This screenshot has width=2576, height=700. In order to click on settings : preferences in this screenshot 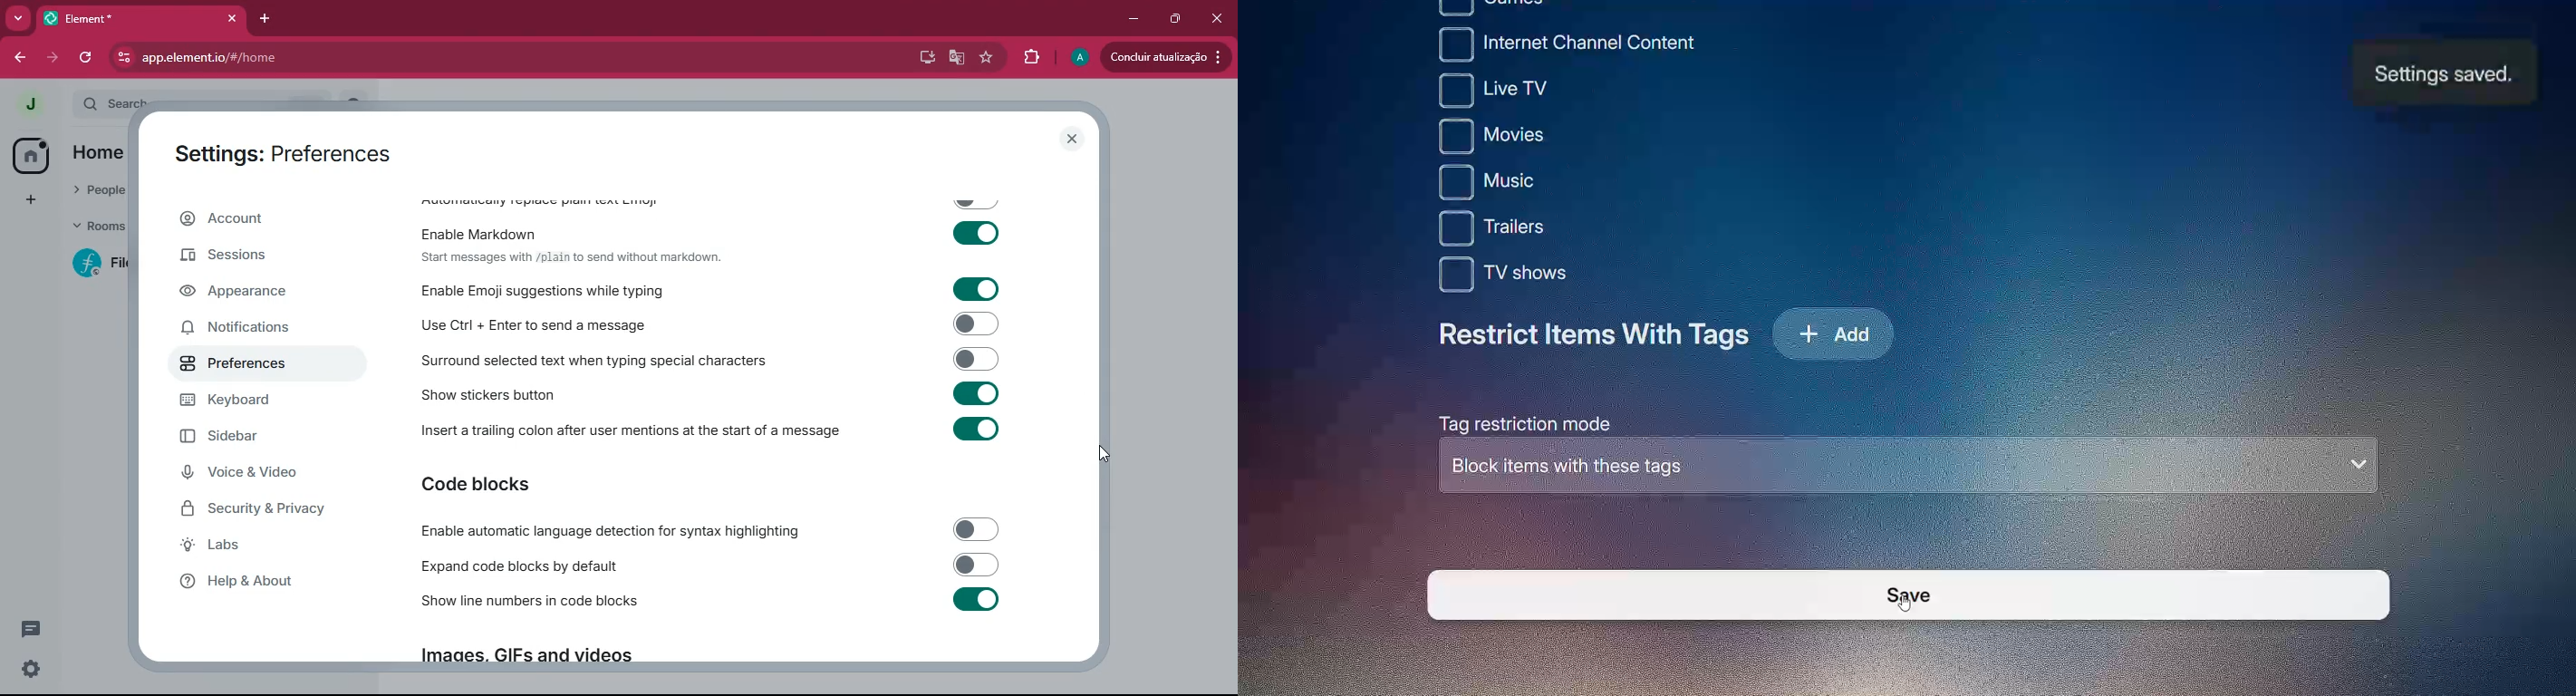, I will do `click(294, 152)`.